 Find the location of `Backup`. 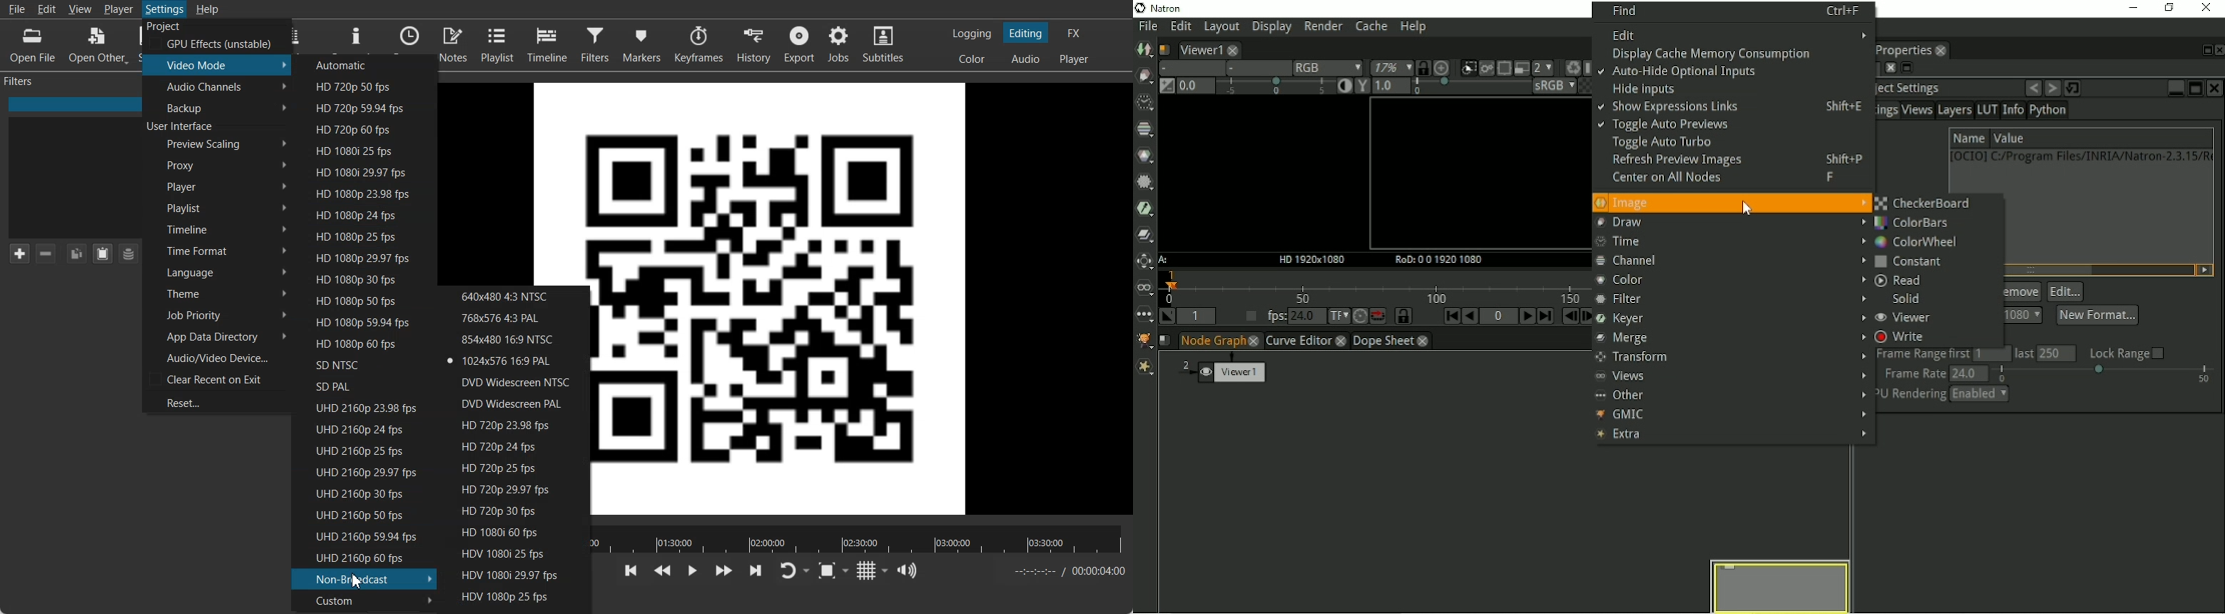

Backup is located at coordinates (217, 107).